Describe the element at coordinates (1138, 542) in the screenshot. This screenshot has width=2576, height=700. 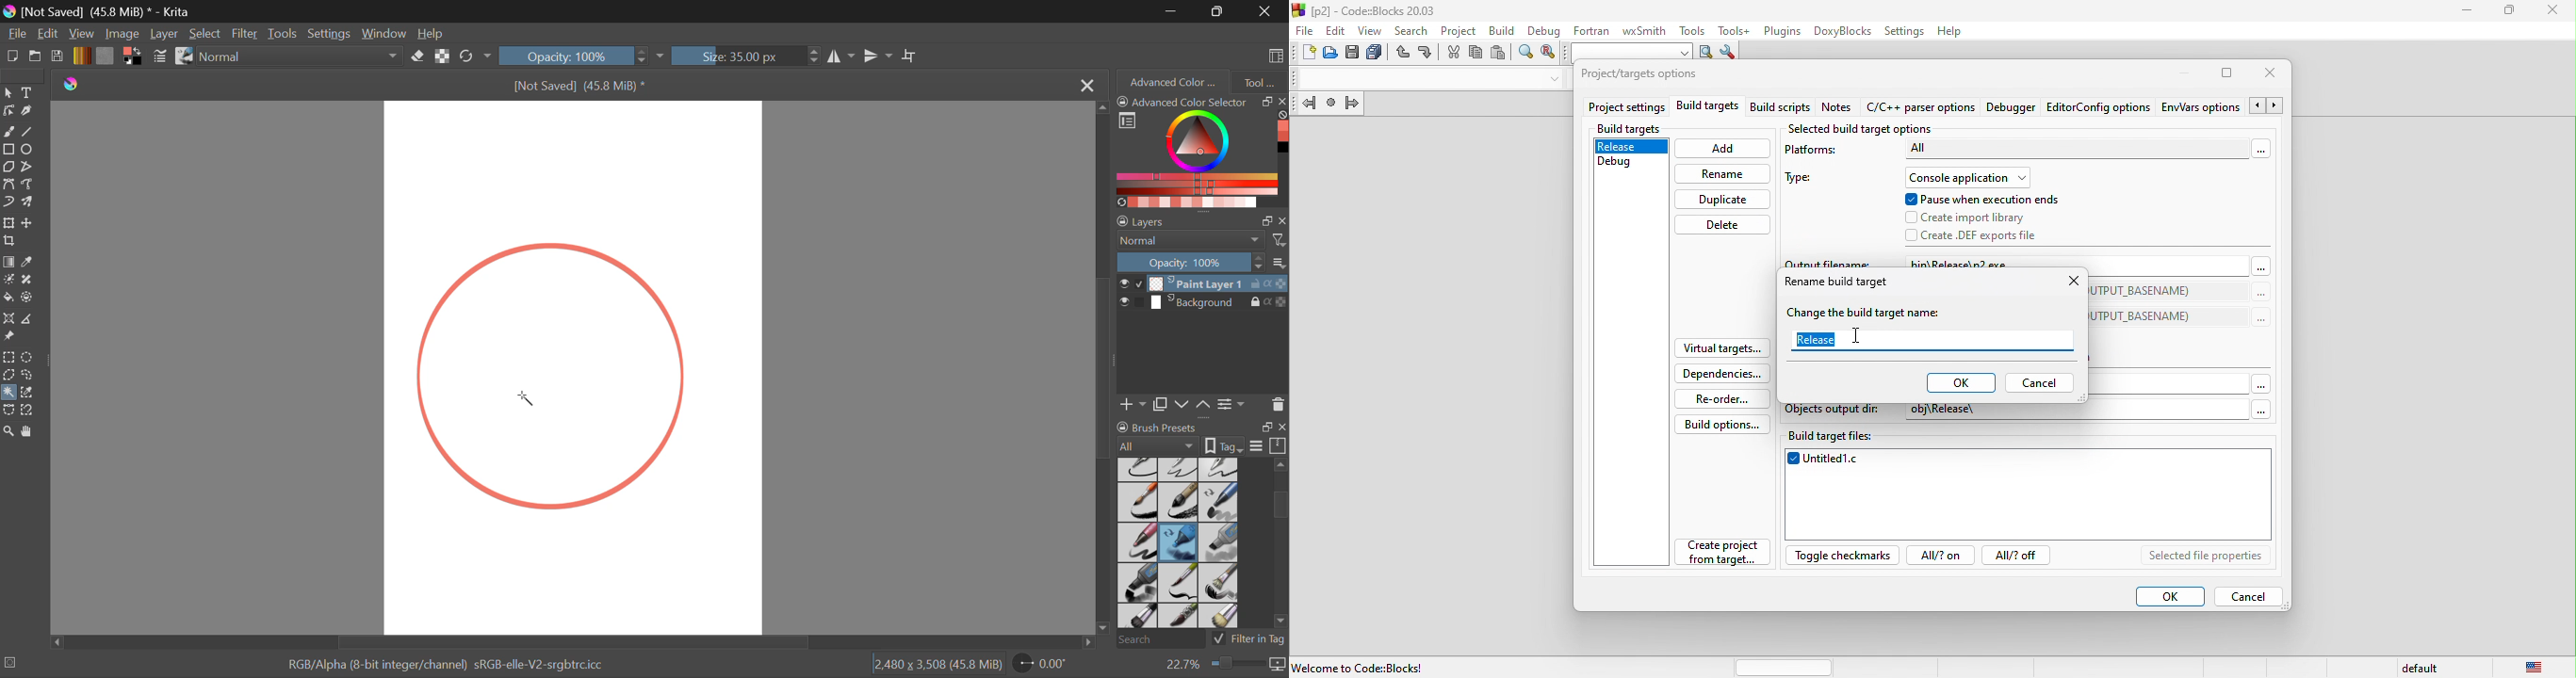
I see `Marker Smooth` at that location.